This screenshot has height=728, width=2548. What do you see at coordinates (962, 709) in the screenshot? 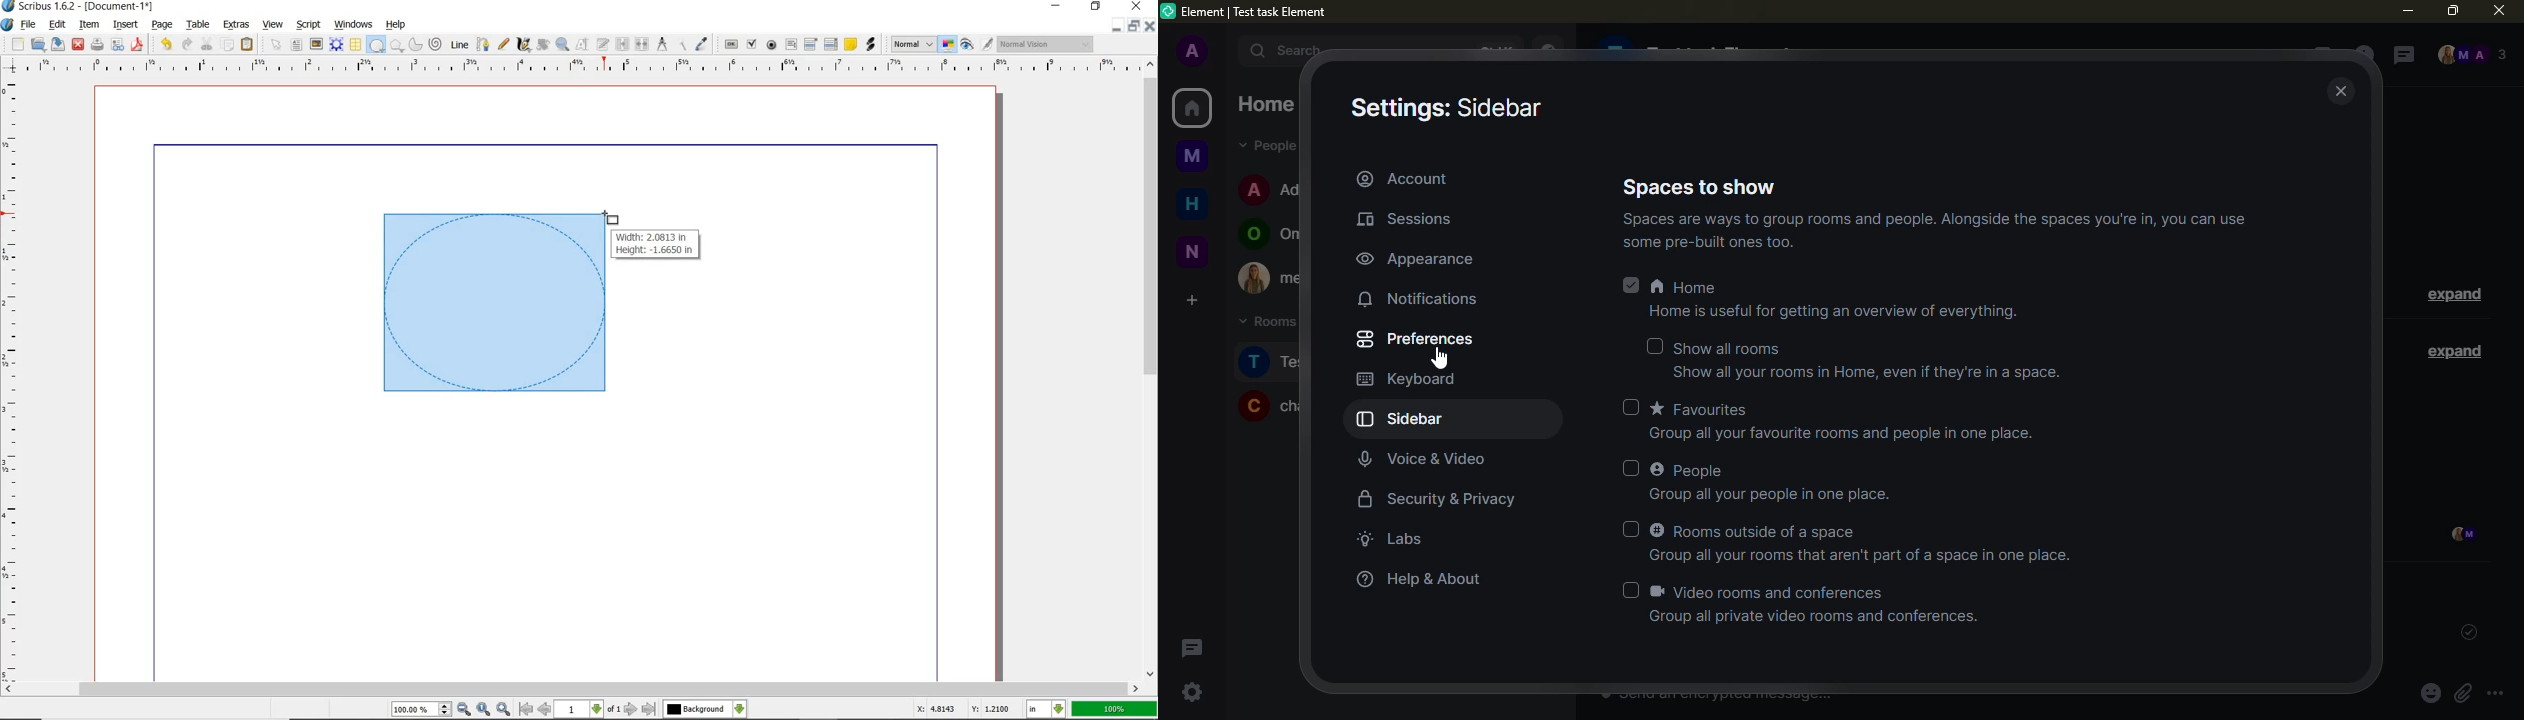
I see `coordinates` at bounding box center [962, 709].